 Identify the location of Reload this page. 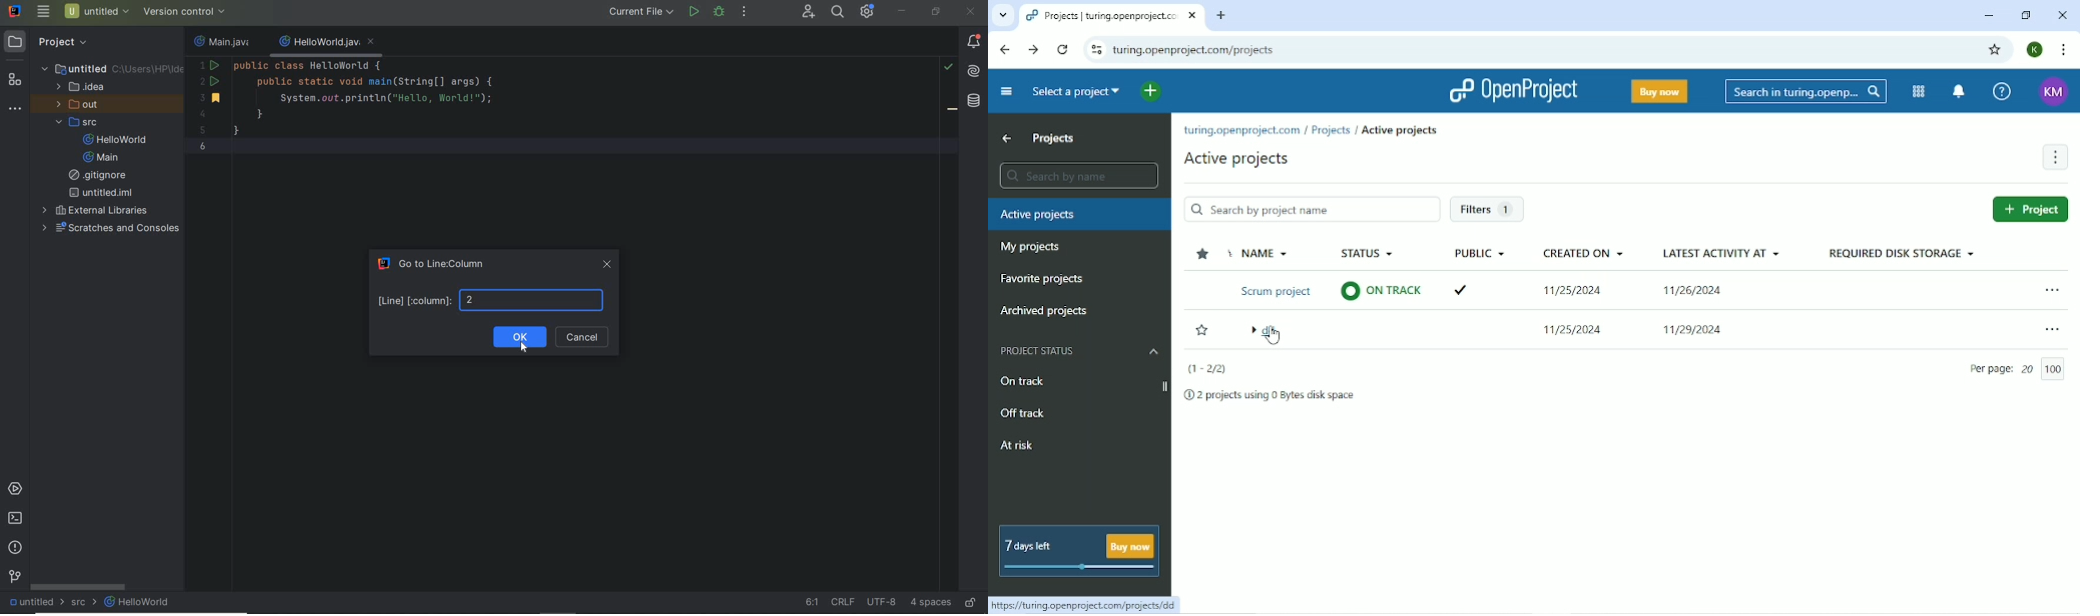
(1064, 49).